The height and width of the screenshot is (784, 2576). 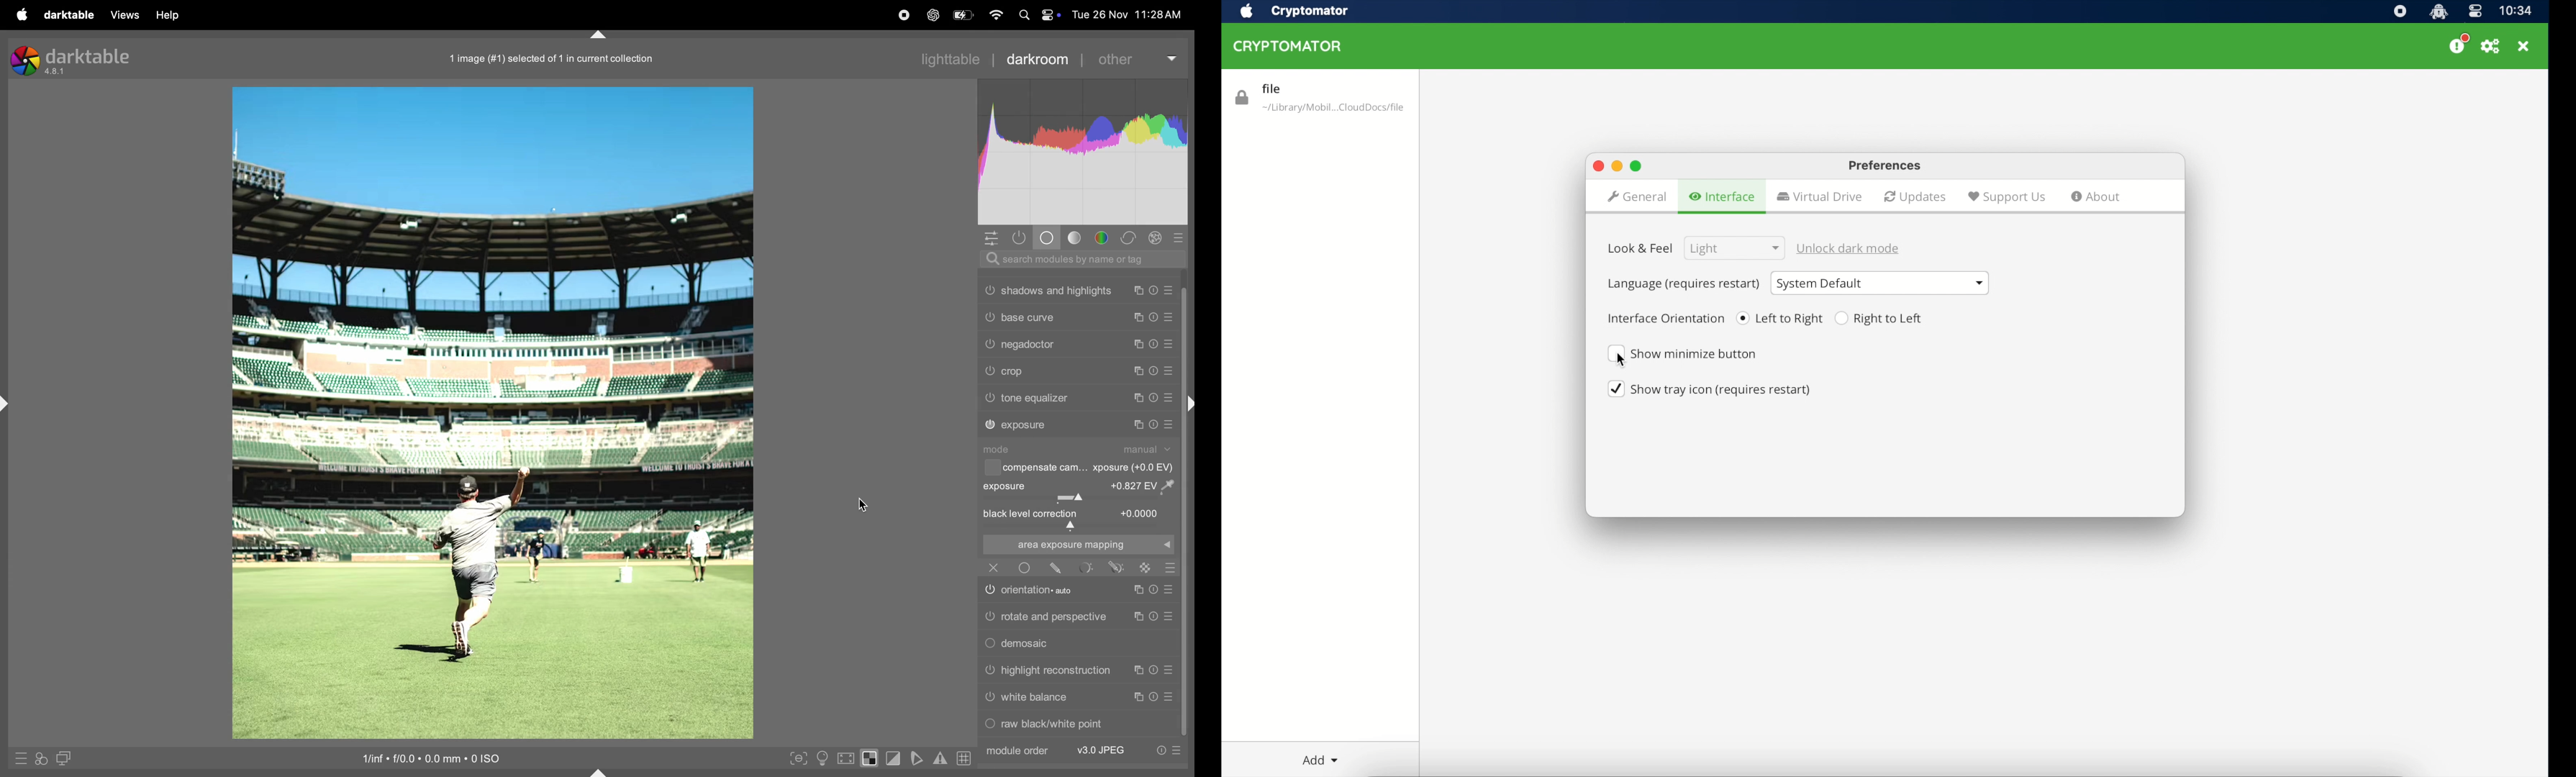 What do you see at coordinates (1076, 238) in the screenshot?
I see `tone` at bounding box center [1076, 238].